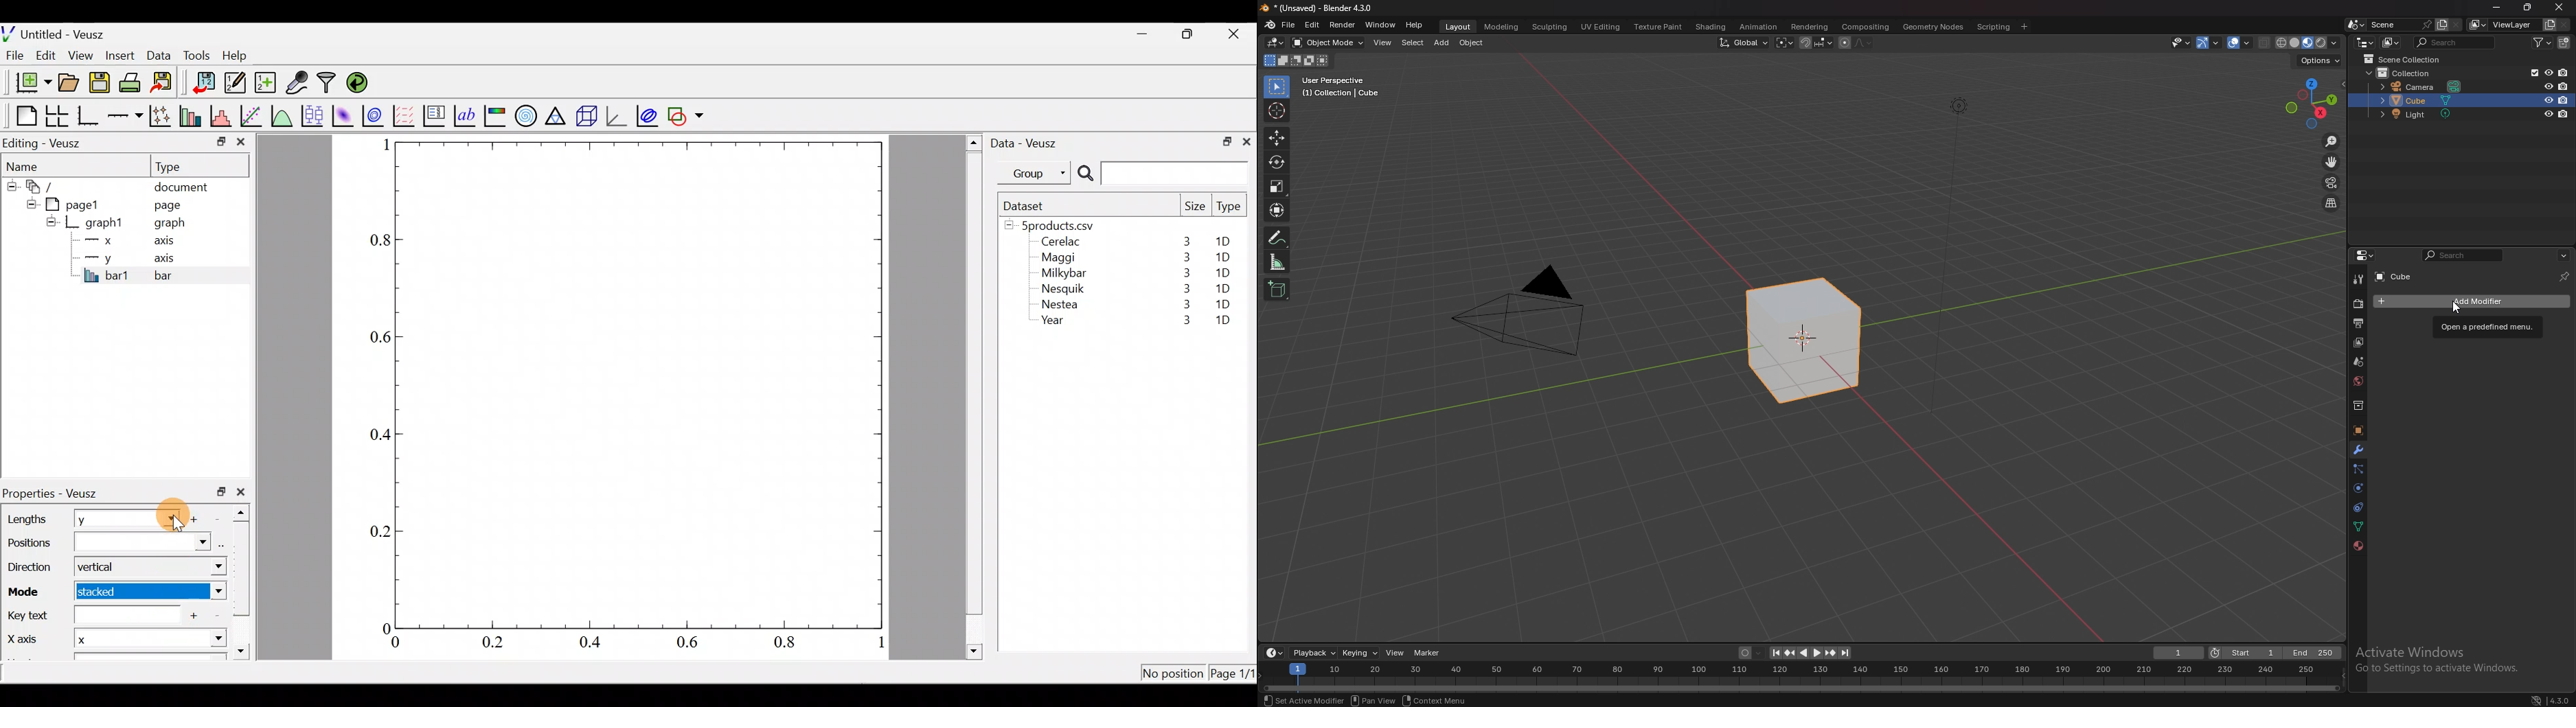  Describe the element at coordinates (1790, 653) in the screenshot. I see `jump to keyframe` at that location.